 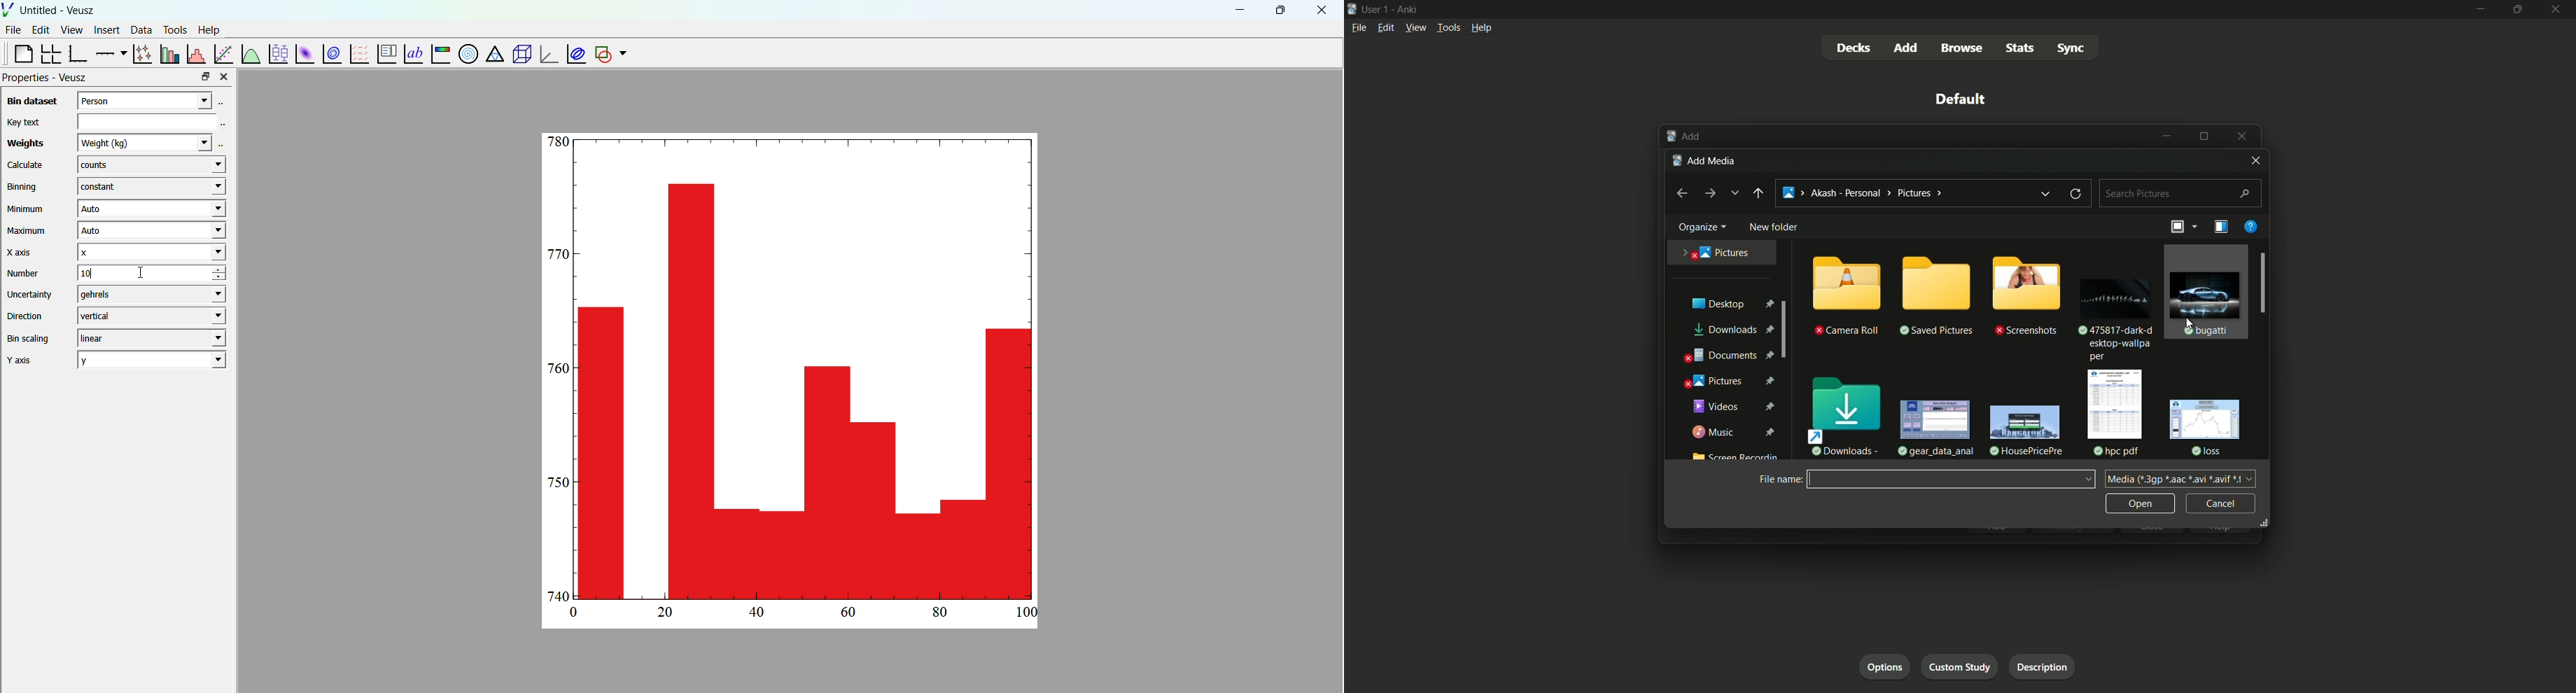 What do you see at coordinates (1447, 28) in the screenshot?
I see `tools menu` at bounding box center [1447, 28].